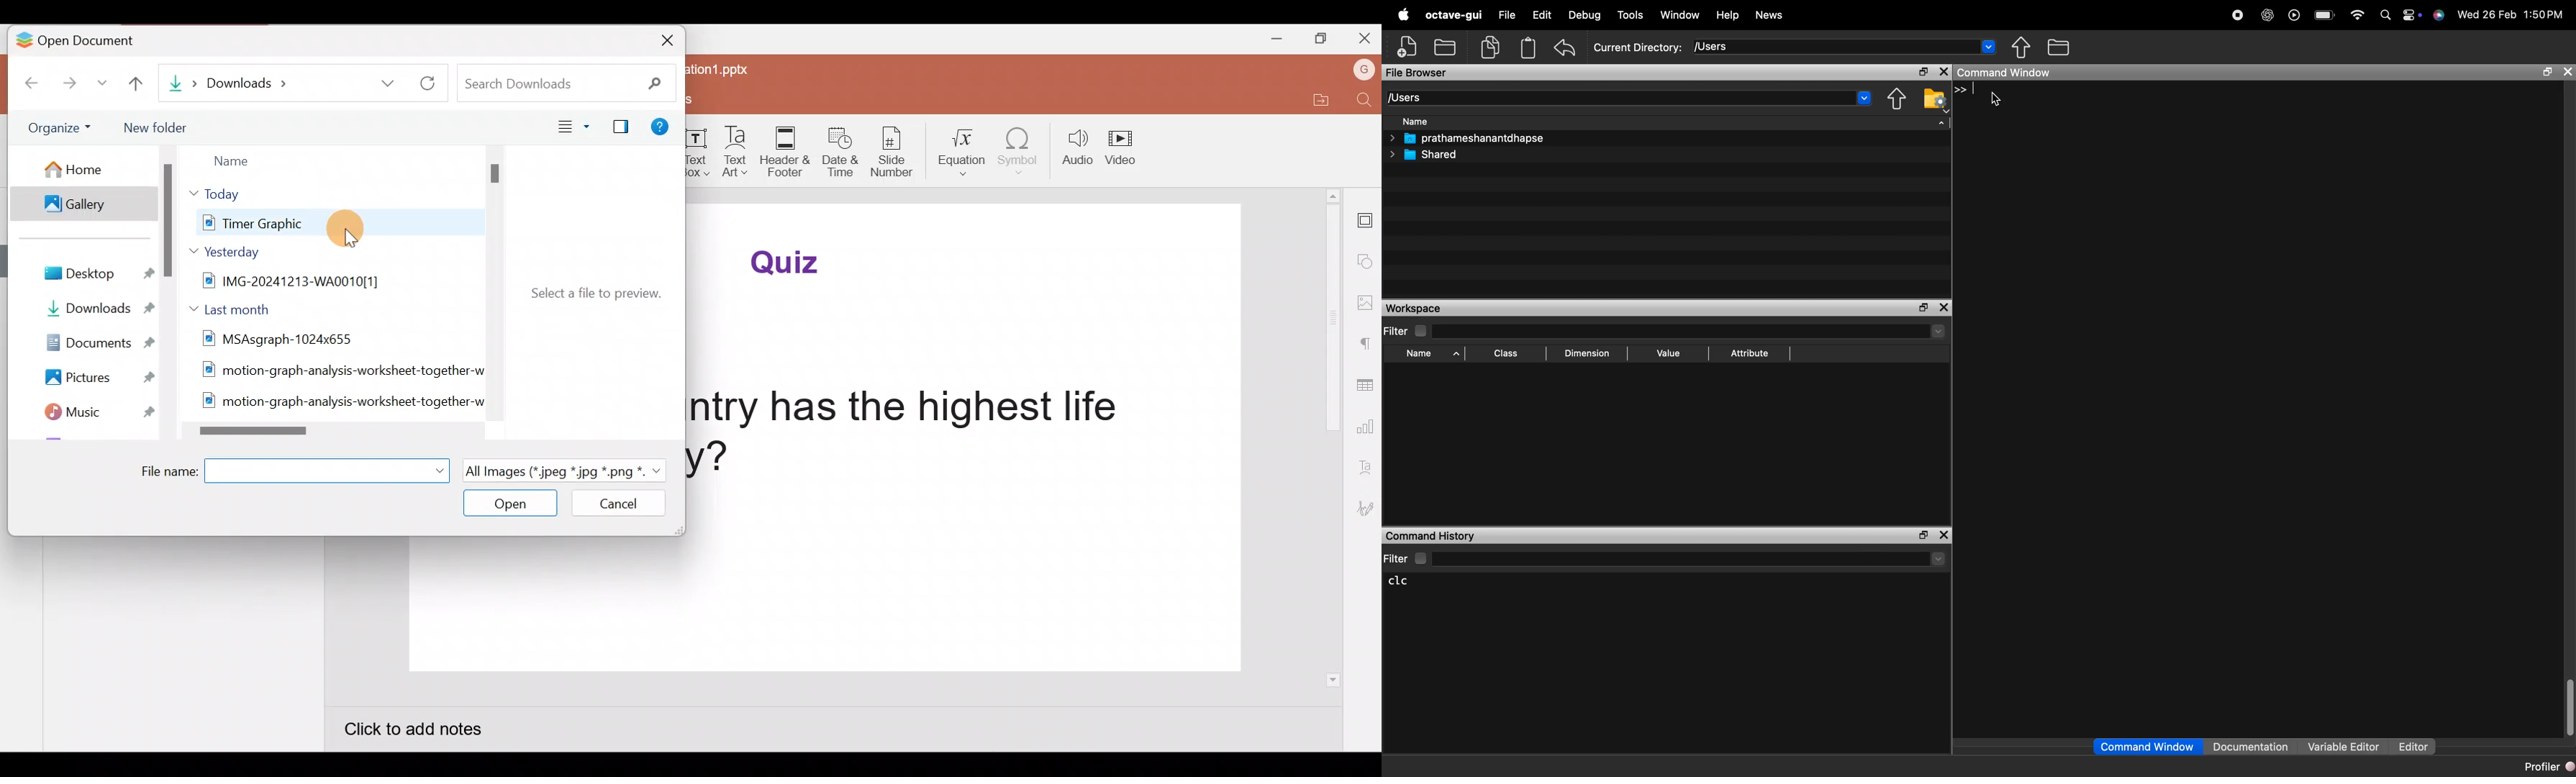 This screenshot has width=2576, height=784. I want to click on Minimize, so click(1274, 37).